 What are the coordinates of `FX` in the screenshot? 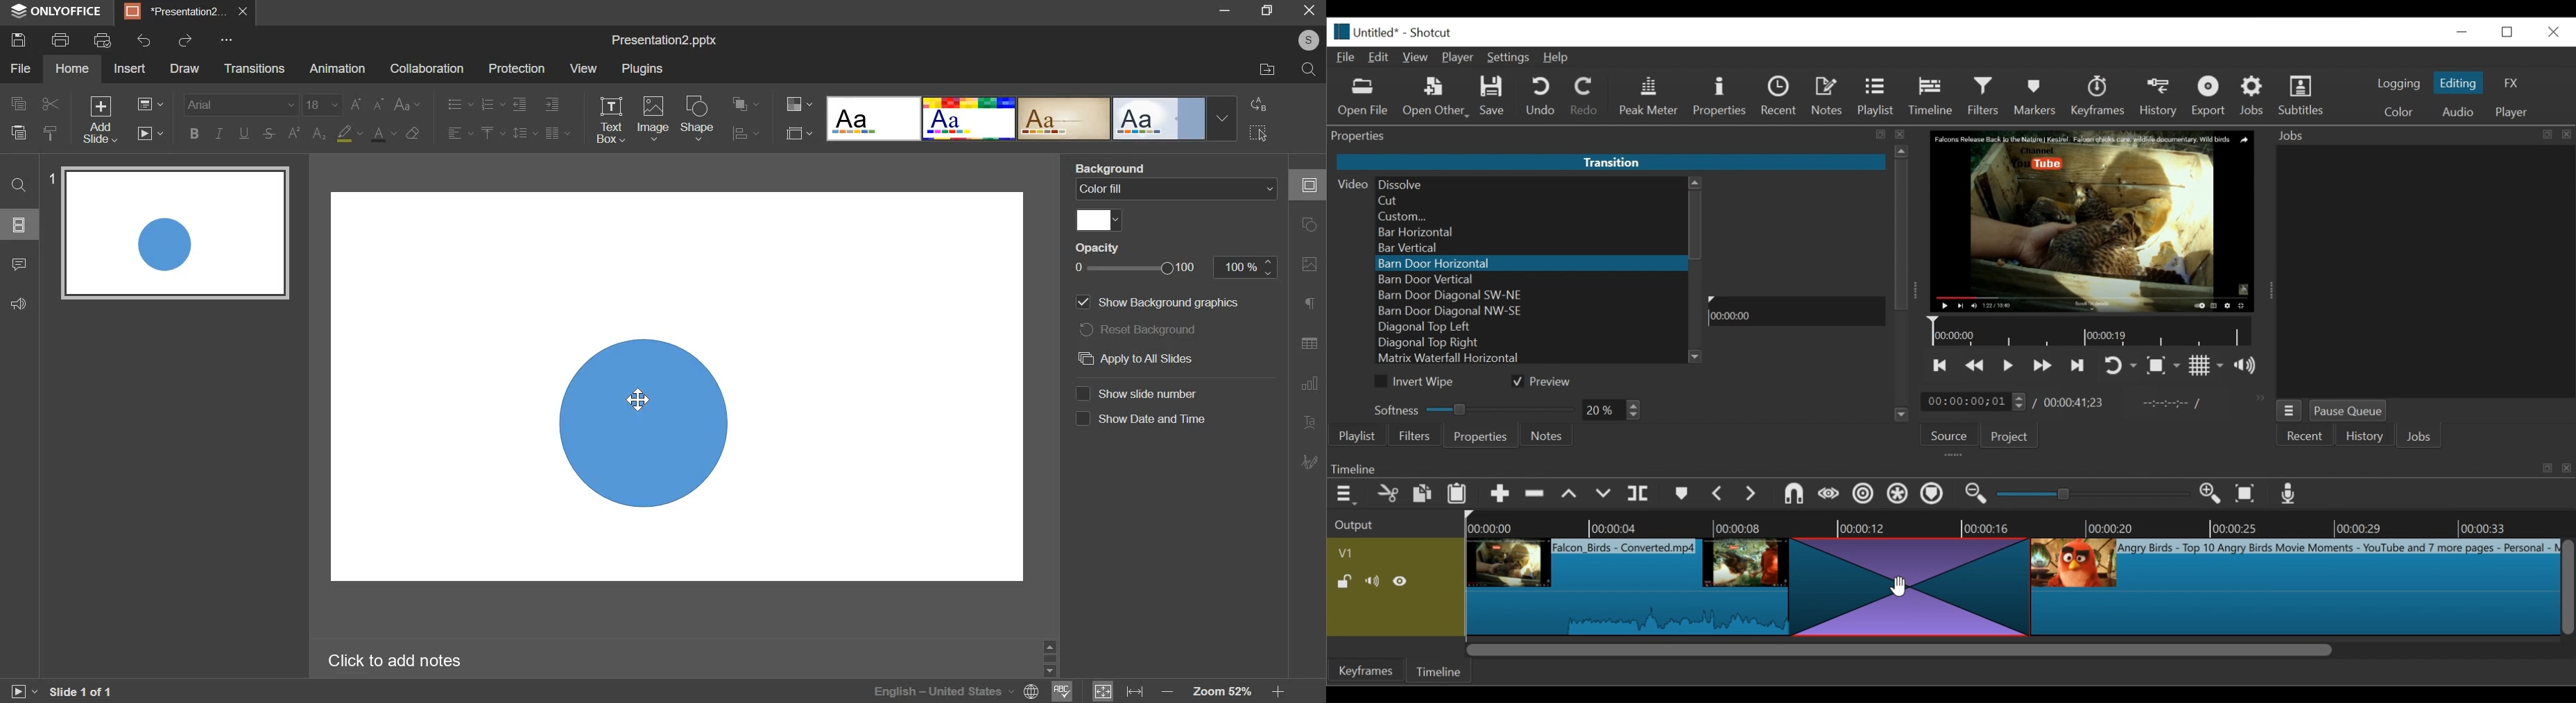 It's located at (2509, 82).